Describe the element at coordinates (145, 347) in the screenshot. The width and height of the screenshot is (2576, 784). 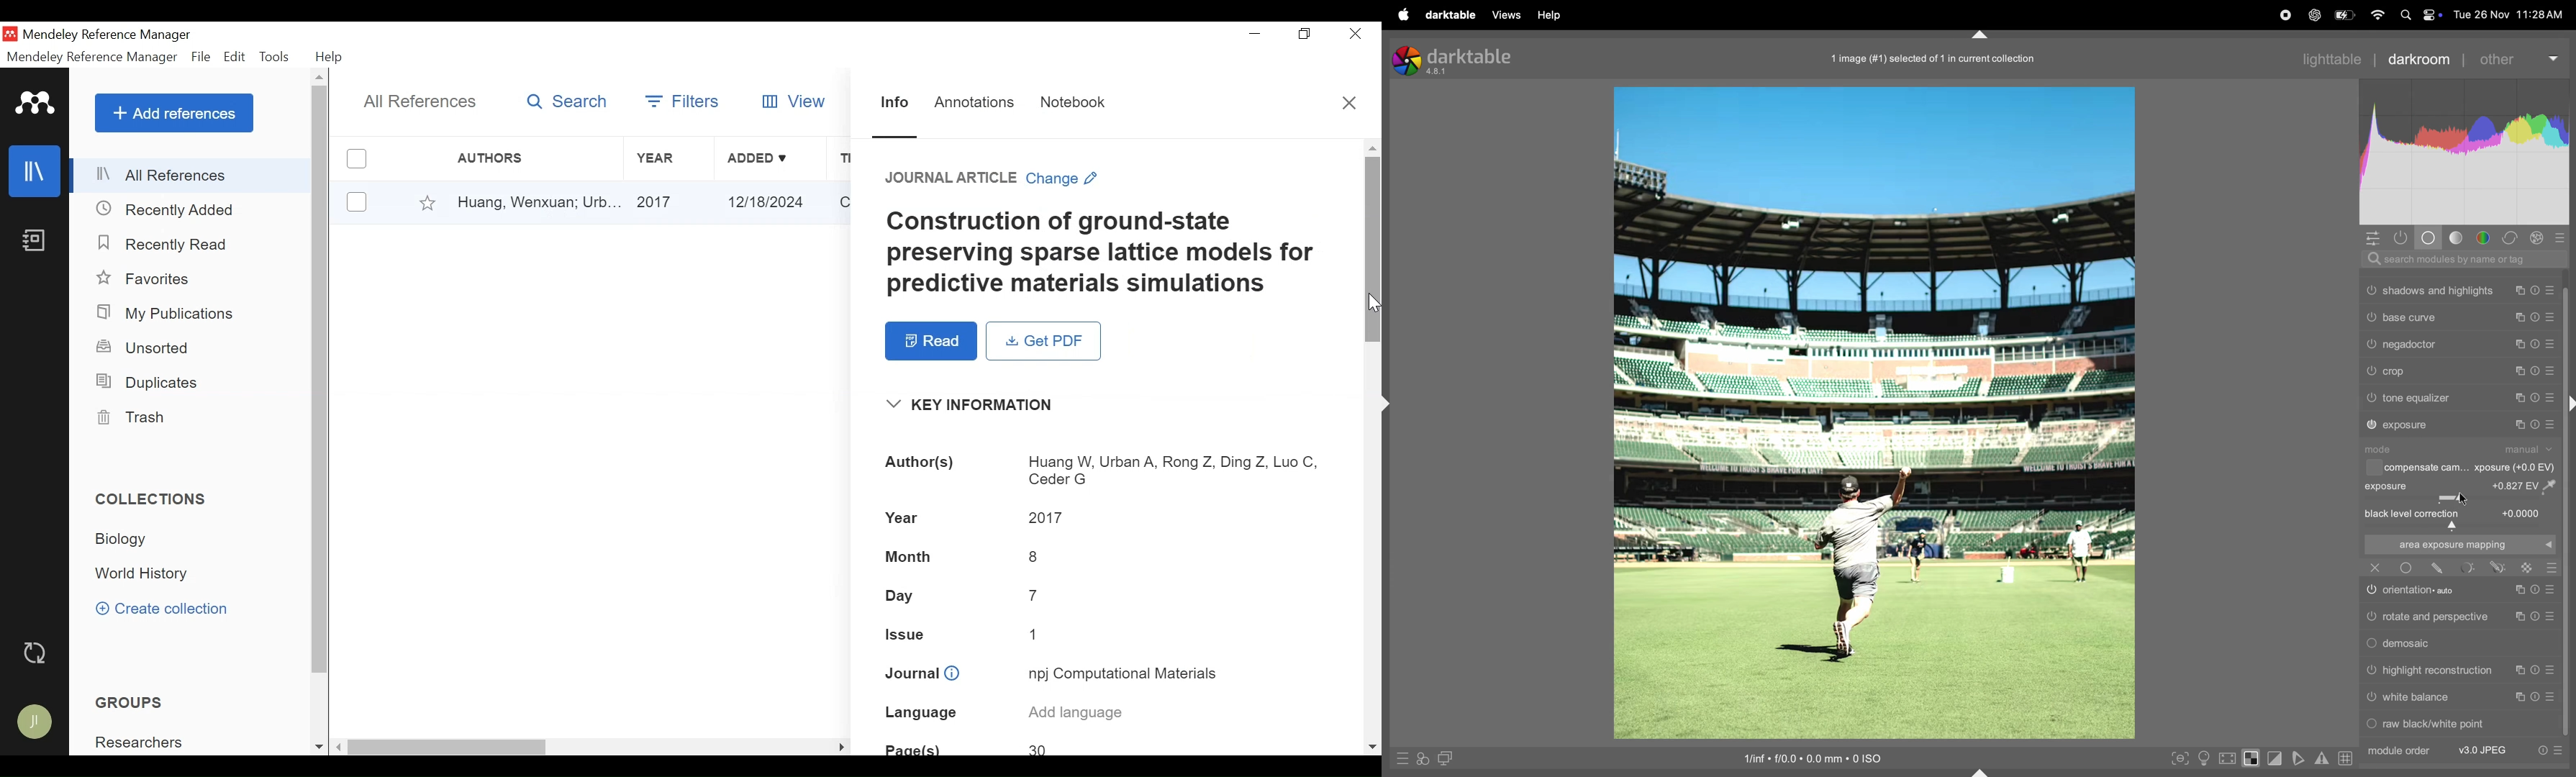
I see `Unsorted` at that location.